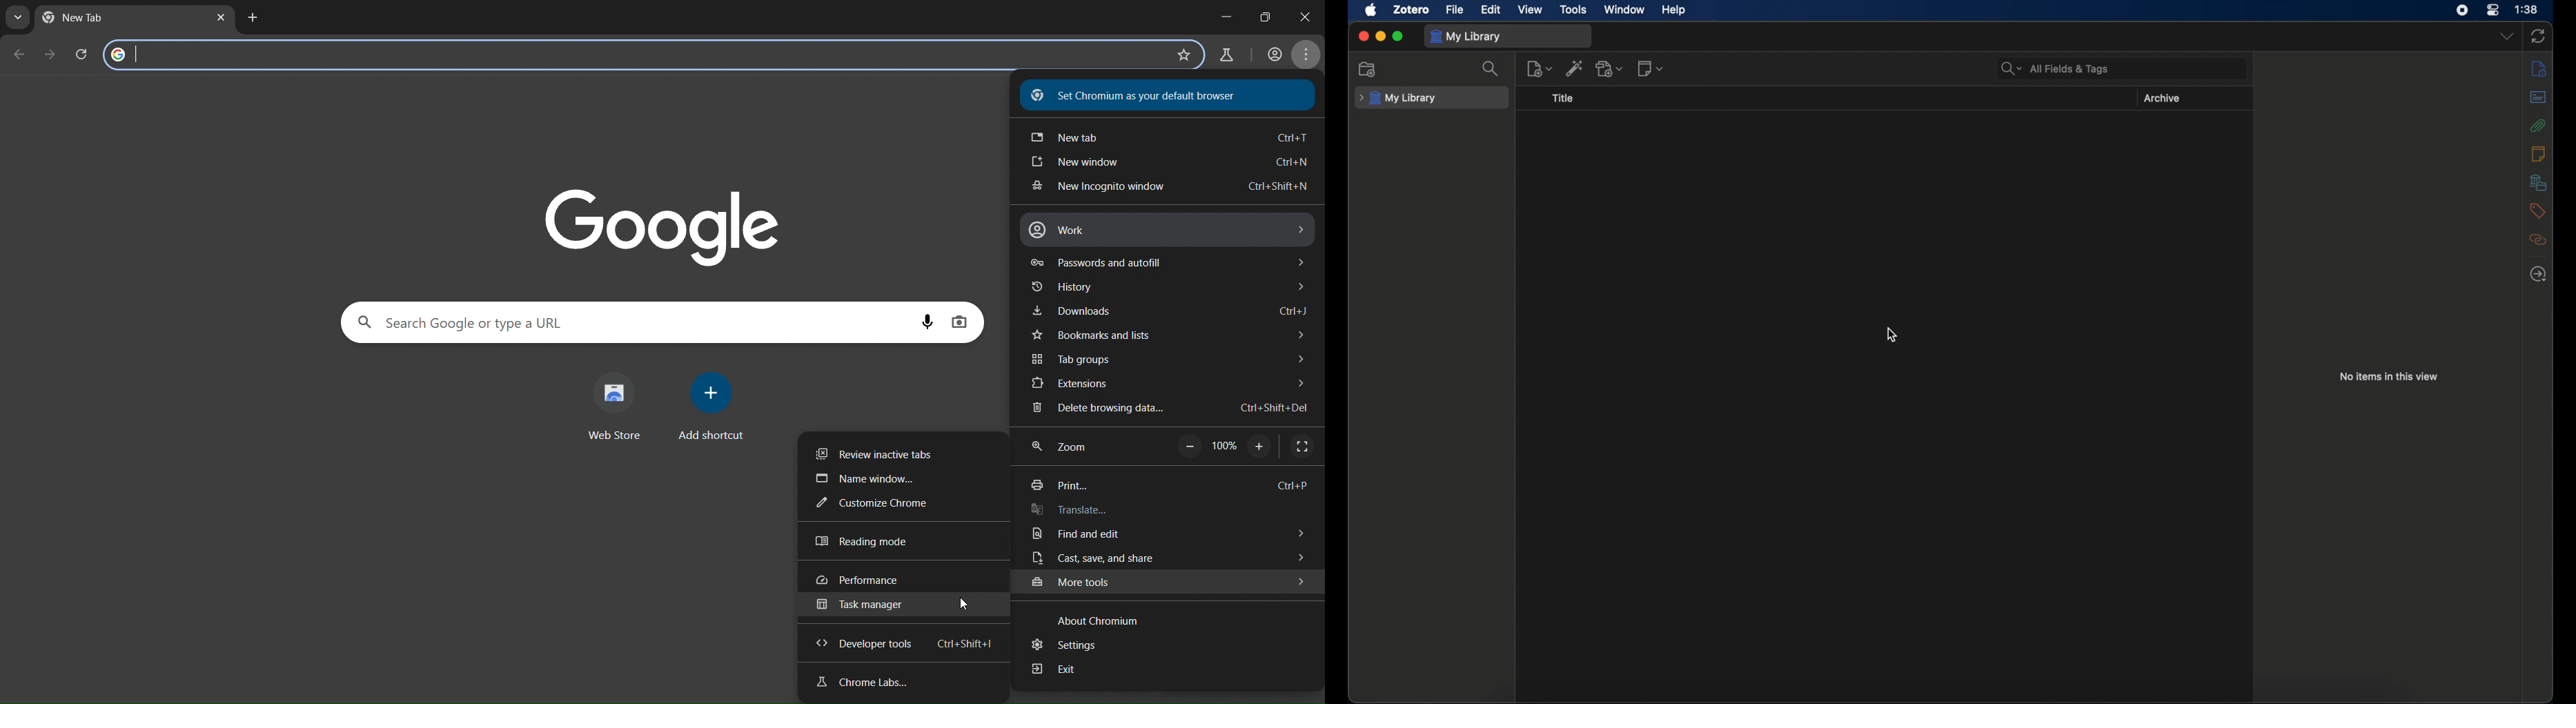 This screenshot has width=2576, height=728. What do you see at coordinates (858, 607) in the screenshot?
I see `task manager` at bounding box center [858, 607].